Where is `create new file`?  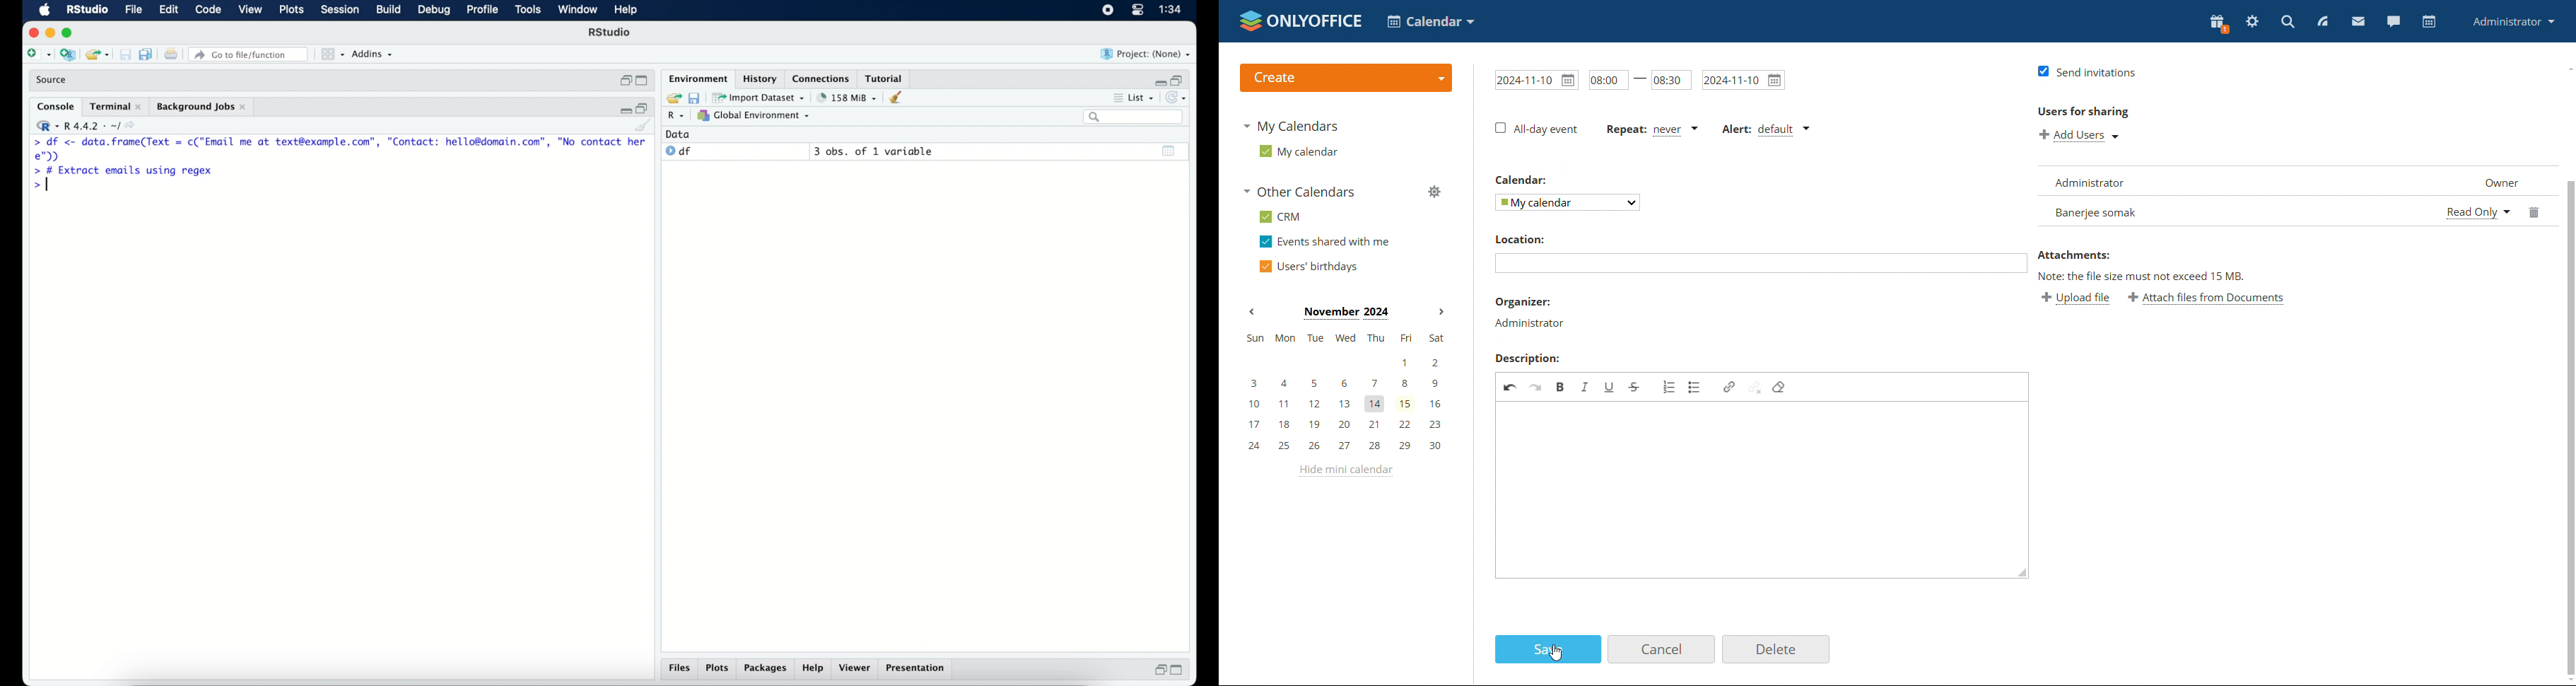 create new file is located at coordinates (38, 55).